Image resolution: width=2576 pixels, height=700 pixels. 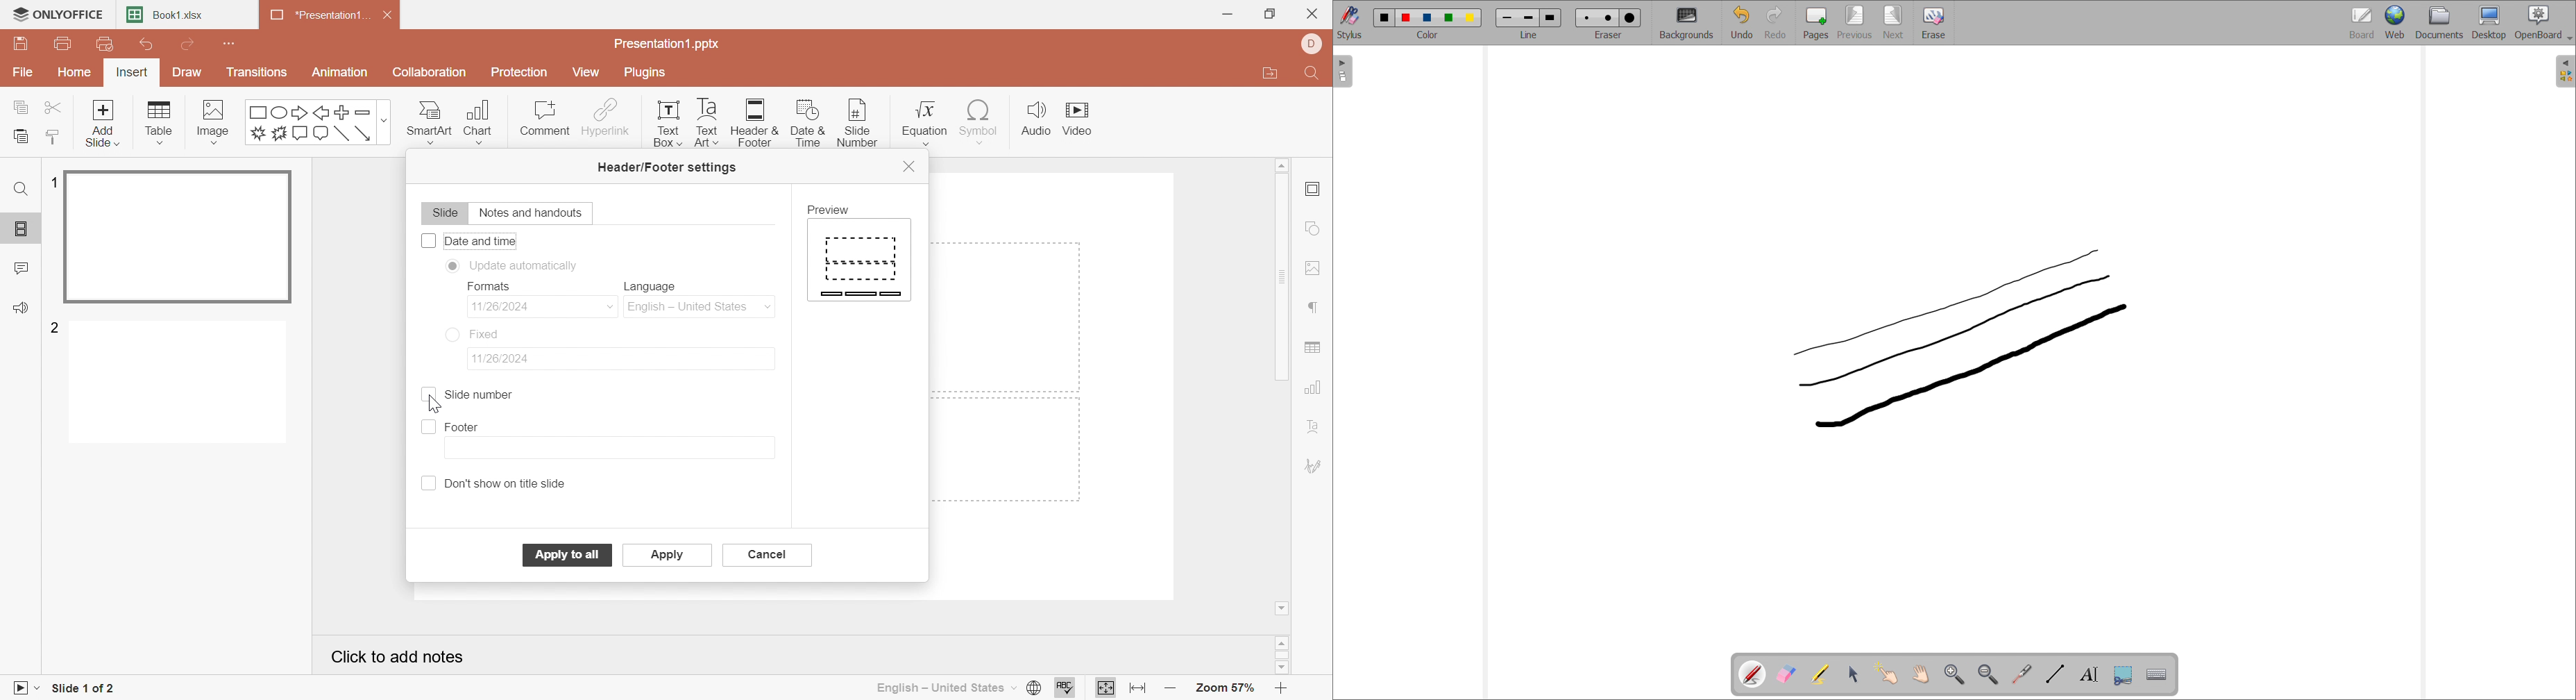 I want to click on Scroll Up, so click(x=1281, y=163).